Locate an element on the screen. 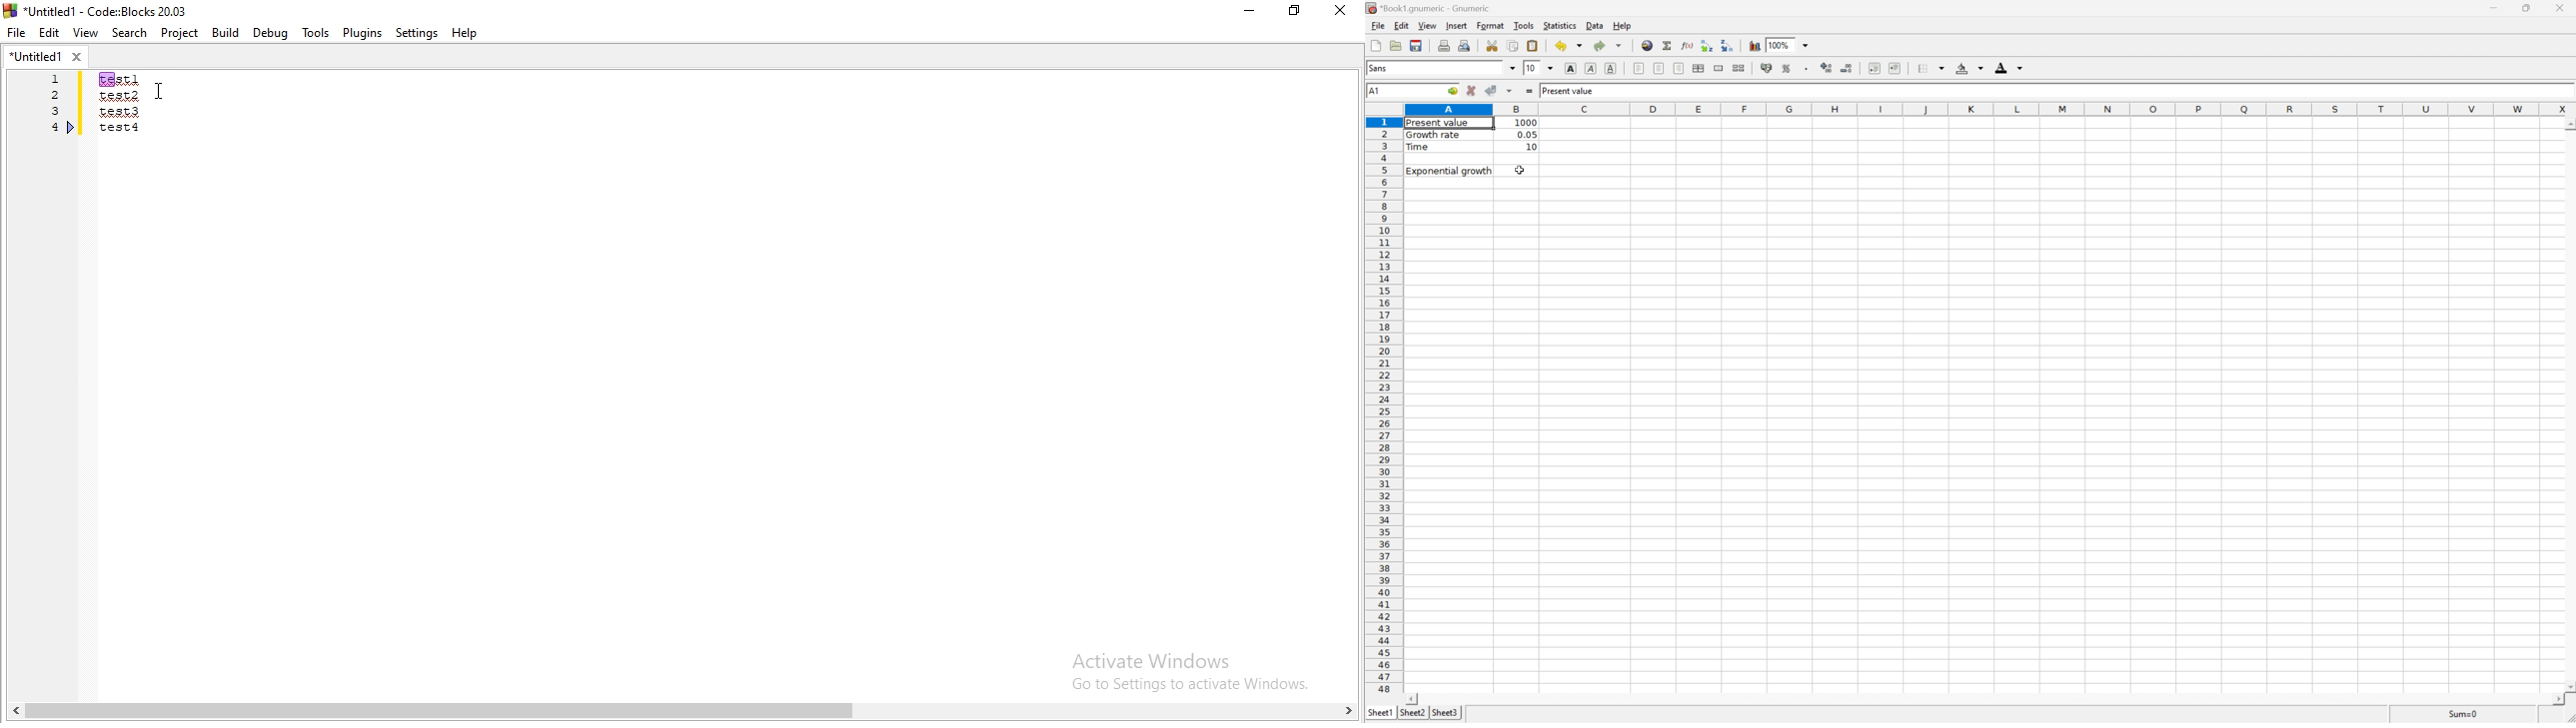 This screenshot has height=728, width=2576. Present value is located at coordinates (1569, 91).